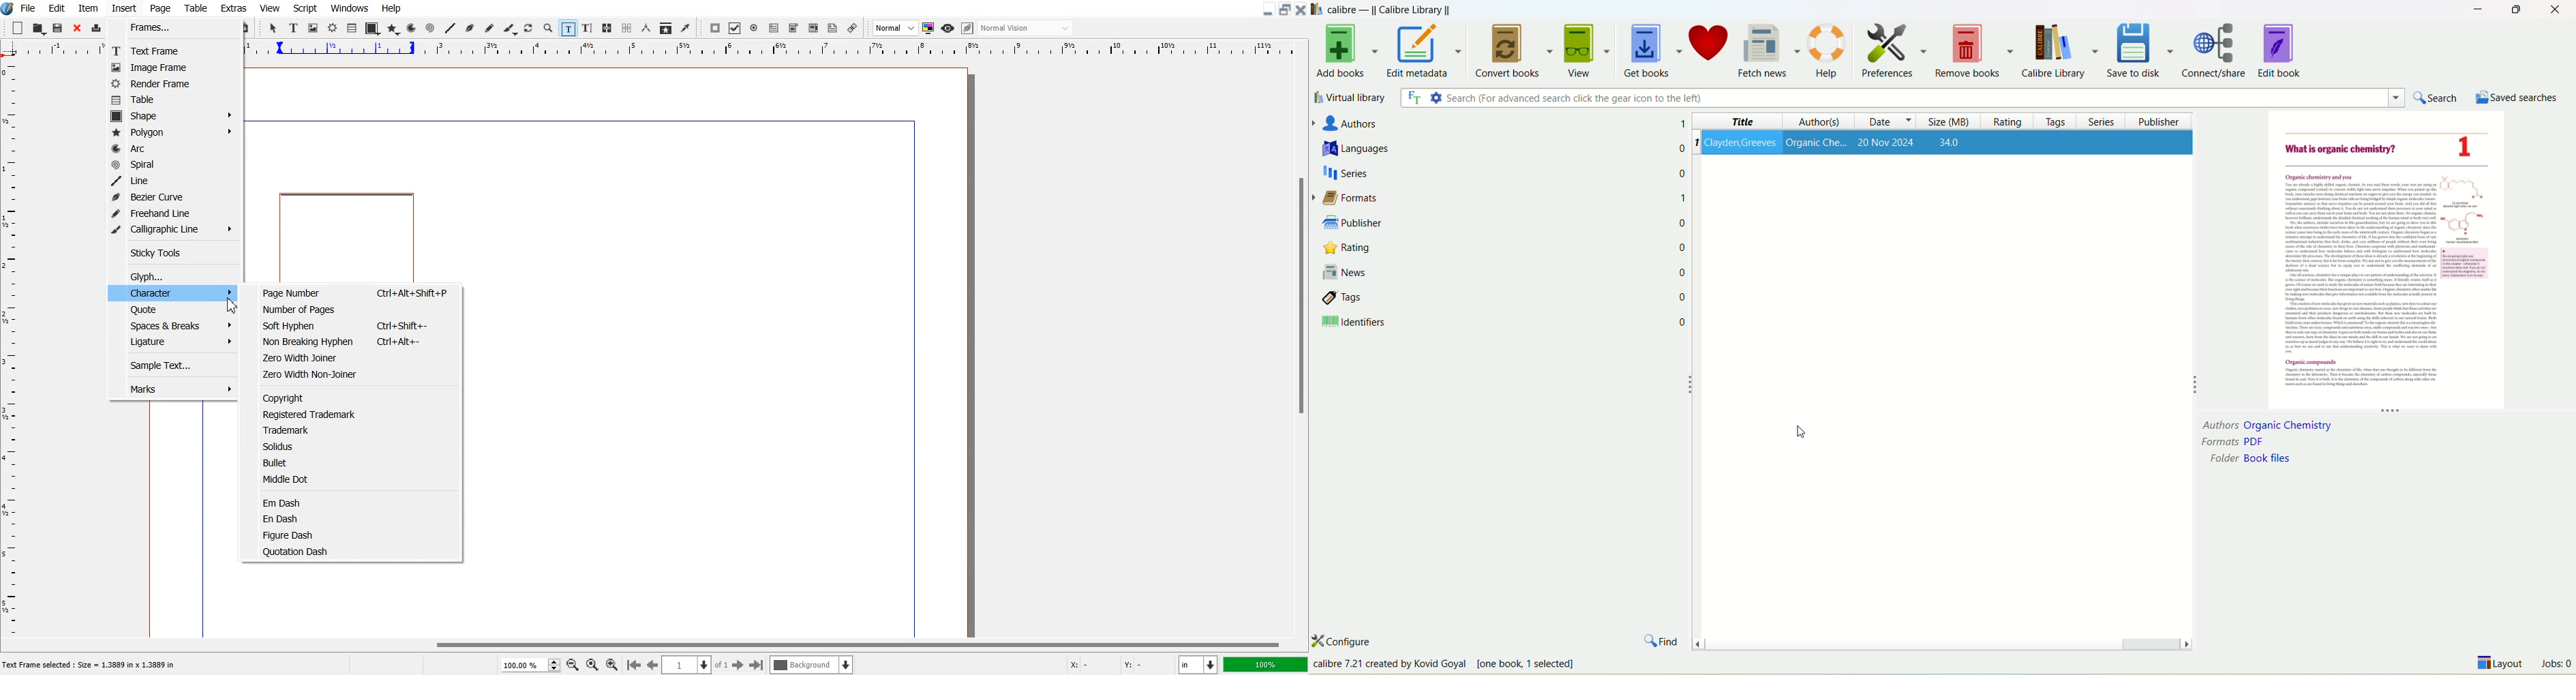 The height and width of the screenshot is (700, 2576). I want to click on Toggle color management system, so click(929, 28).